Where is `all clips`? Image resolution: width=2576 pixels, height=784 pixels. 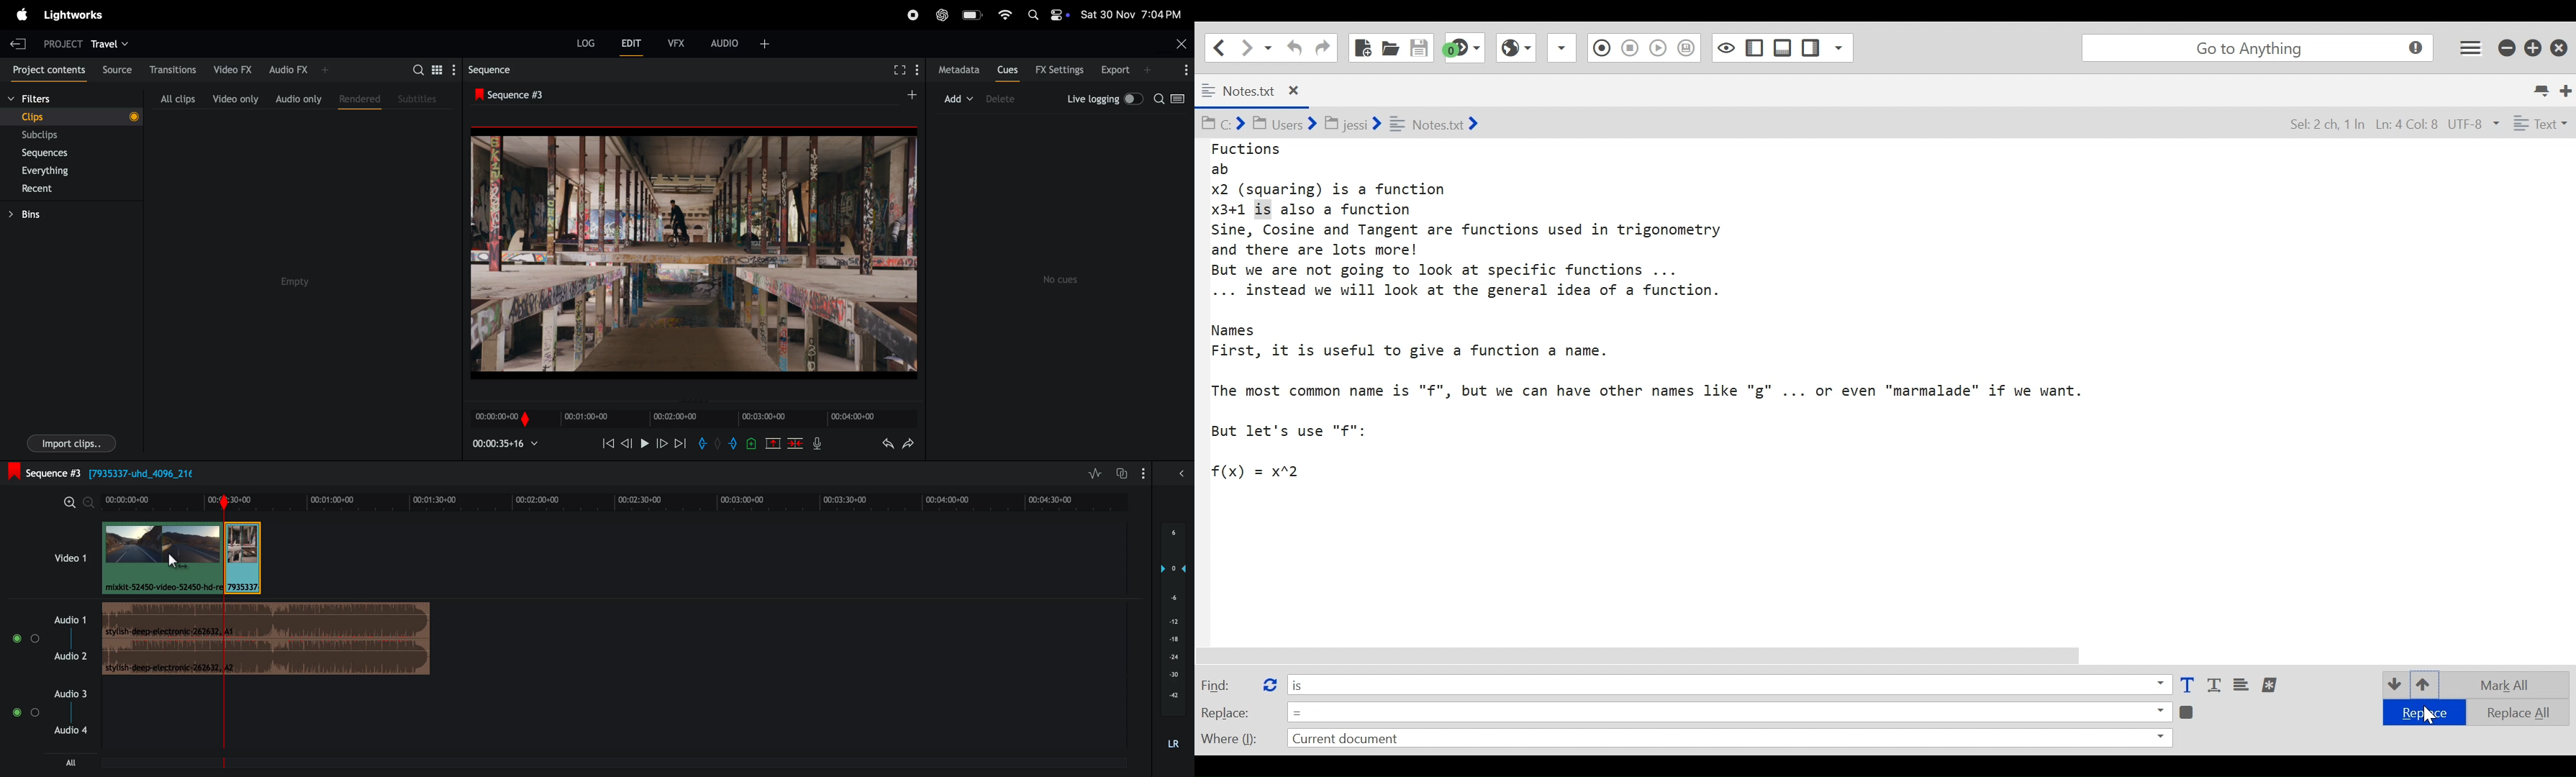 all clips is located at coordinates (177, 96).